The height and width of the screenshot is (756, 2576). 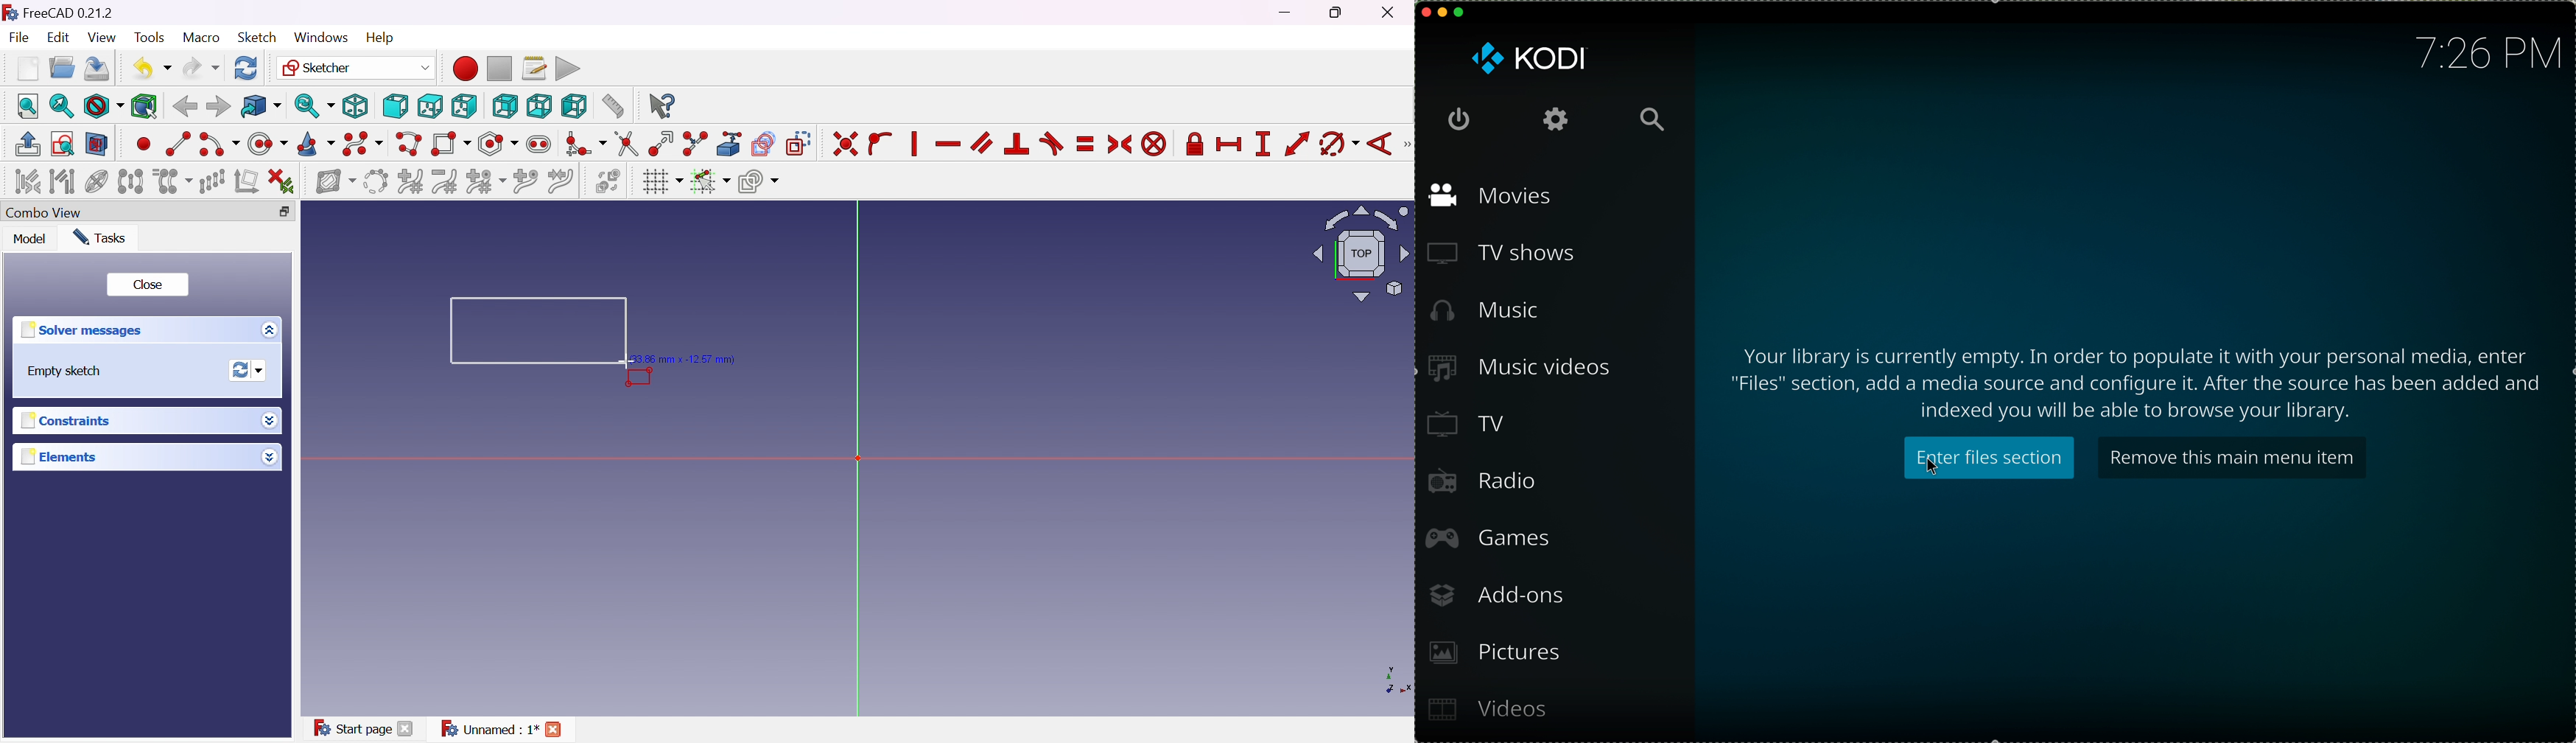 What do you see at coordinates (143, 146) in the screenshot?
I see `Create point` at bounding box center [143, 146].